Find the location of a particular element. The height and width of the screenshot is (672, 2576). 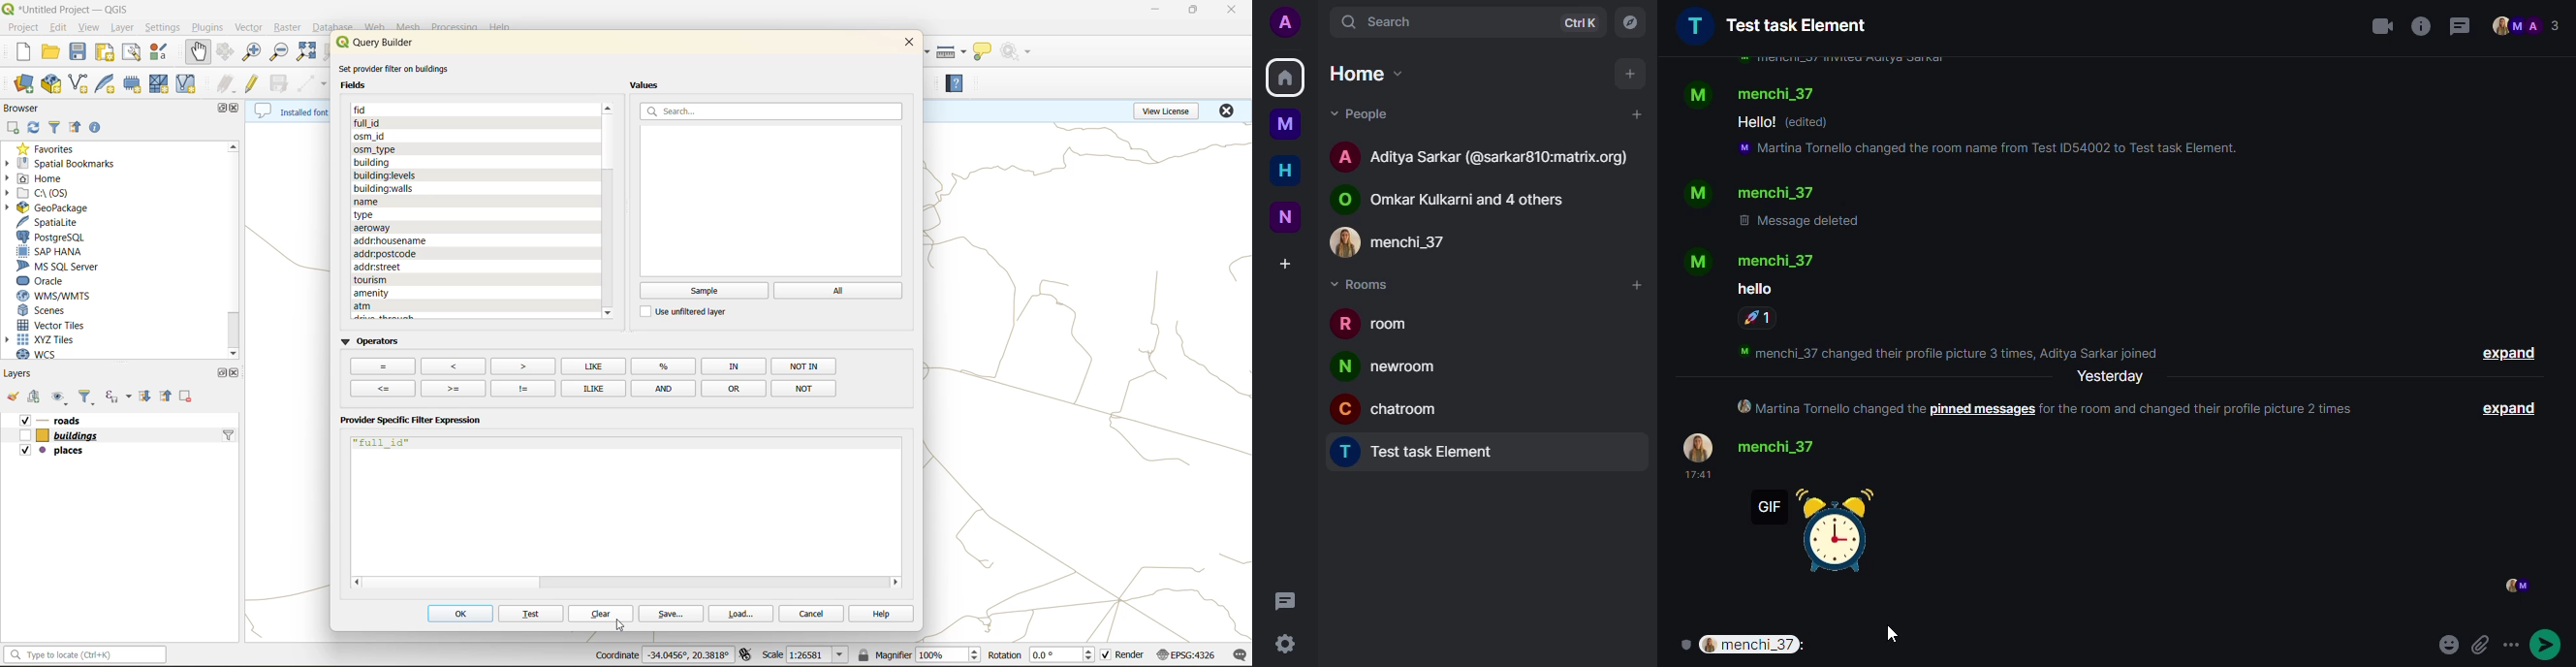

room is located at coordinates (1394, 407).